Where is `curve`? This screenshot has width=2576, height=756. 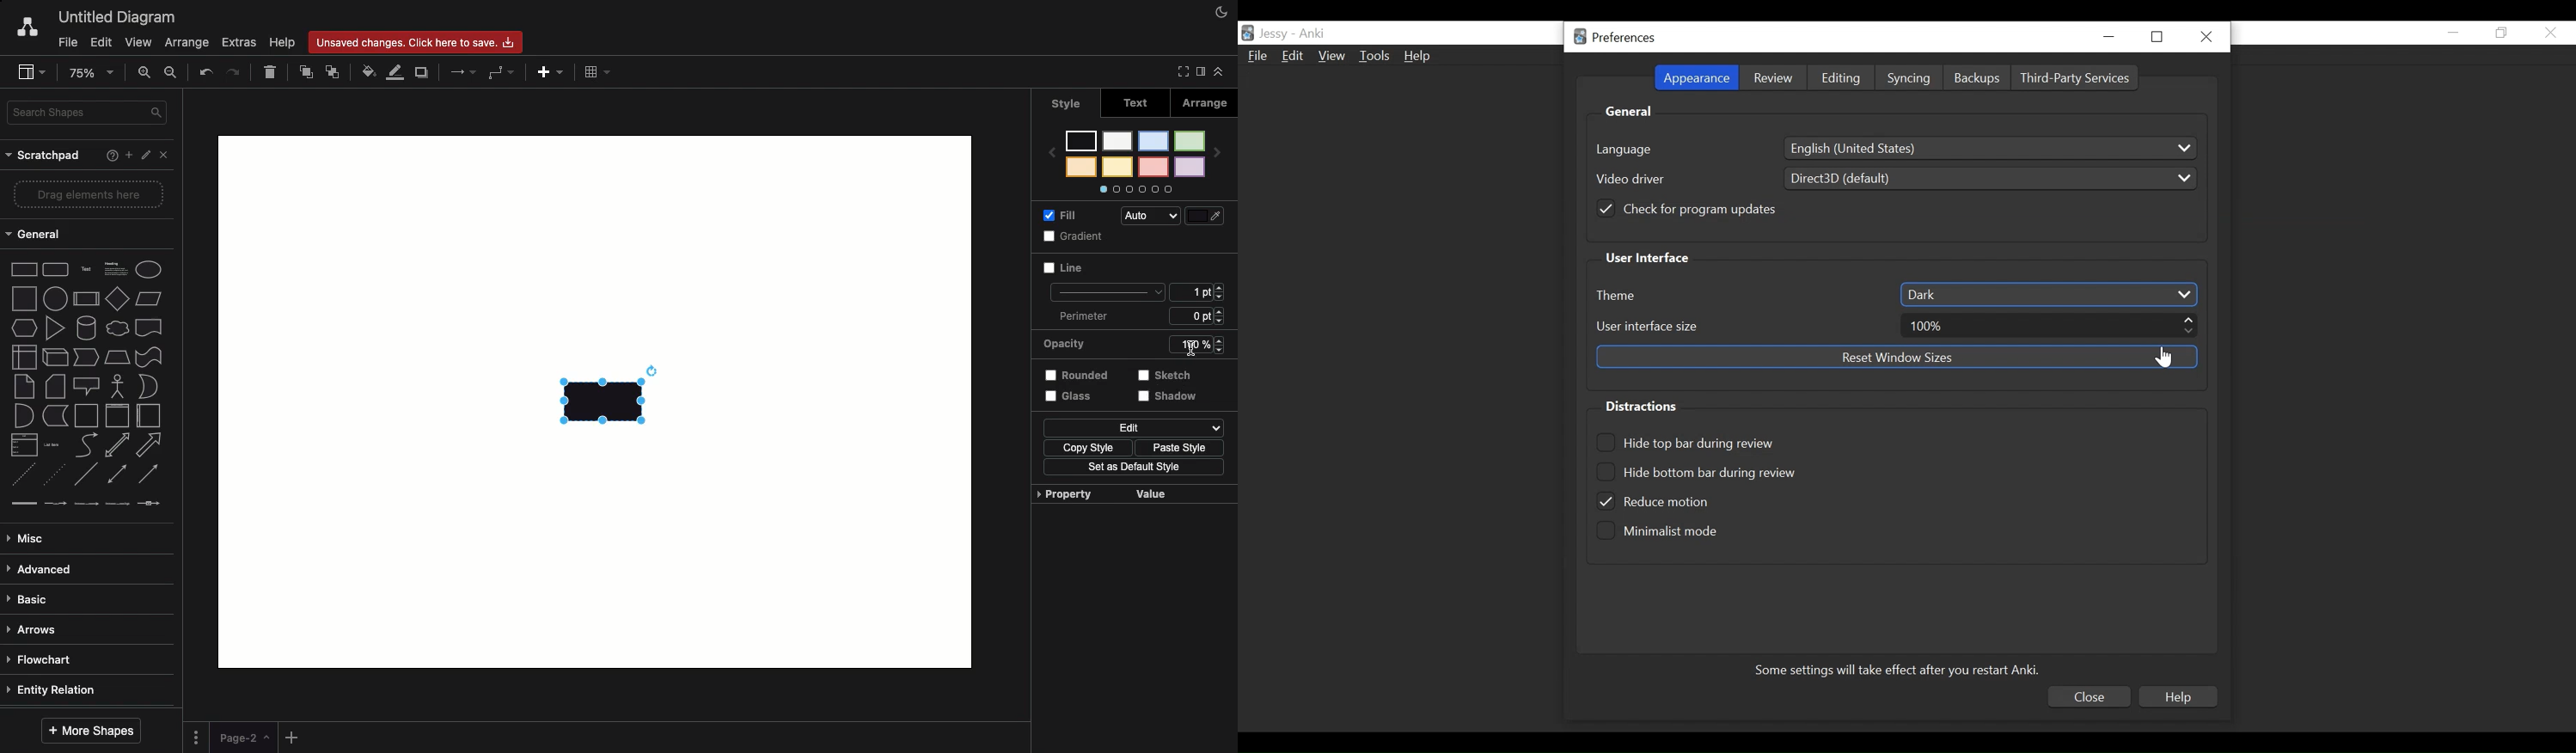 curve is located at coordinates (87, 446).